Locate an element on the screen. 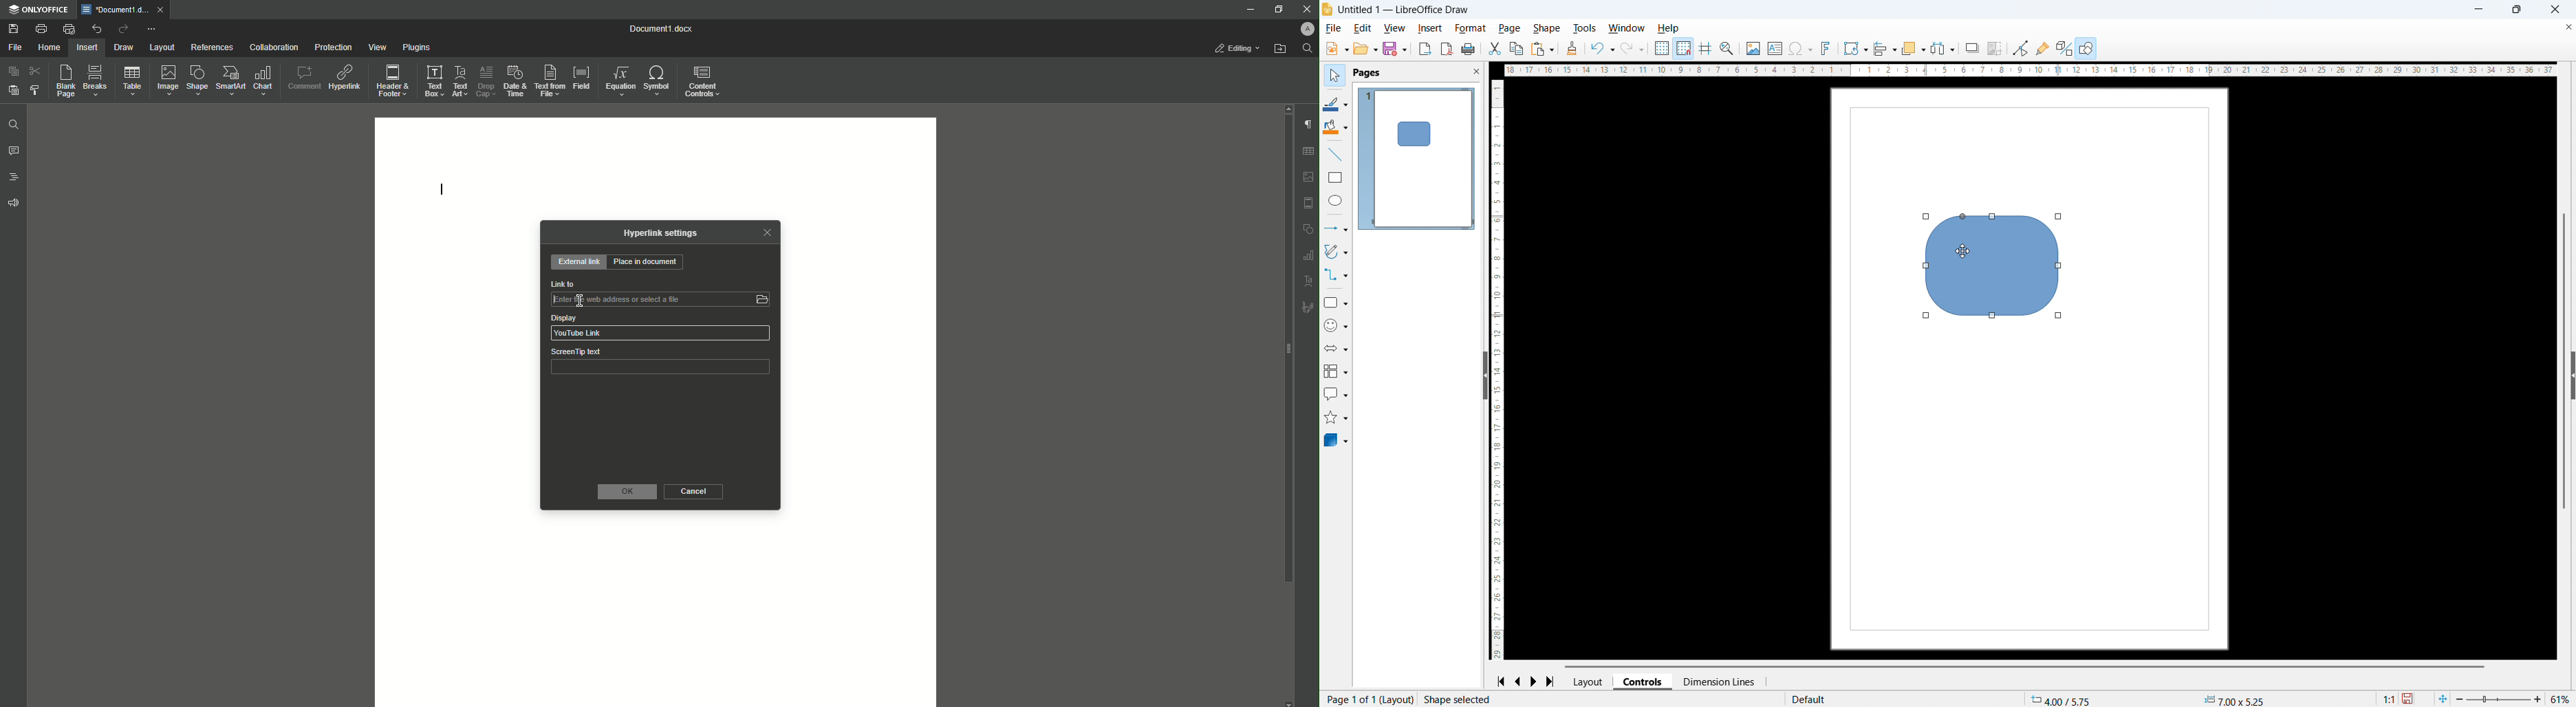 The image size is (2576, 728). Copy  is located at coordinates (1516, 48).